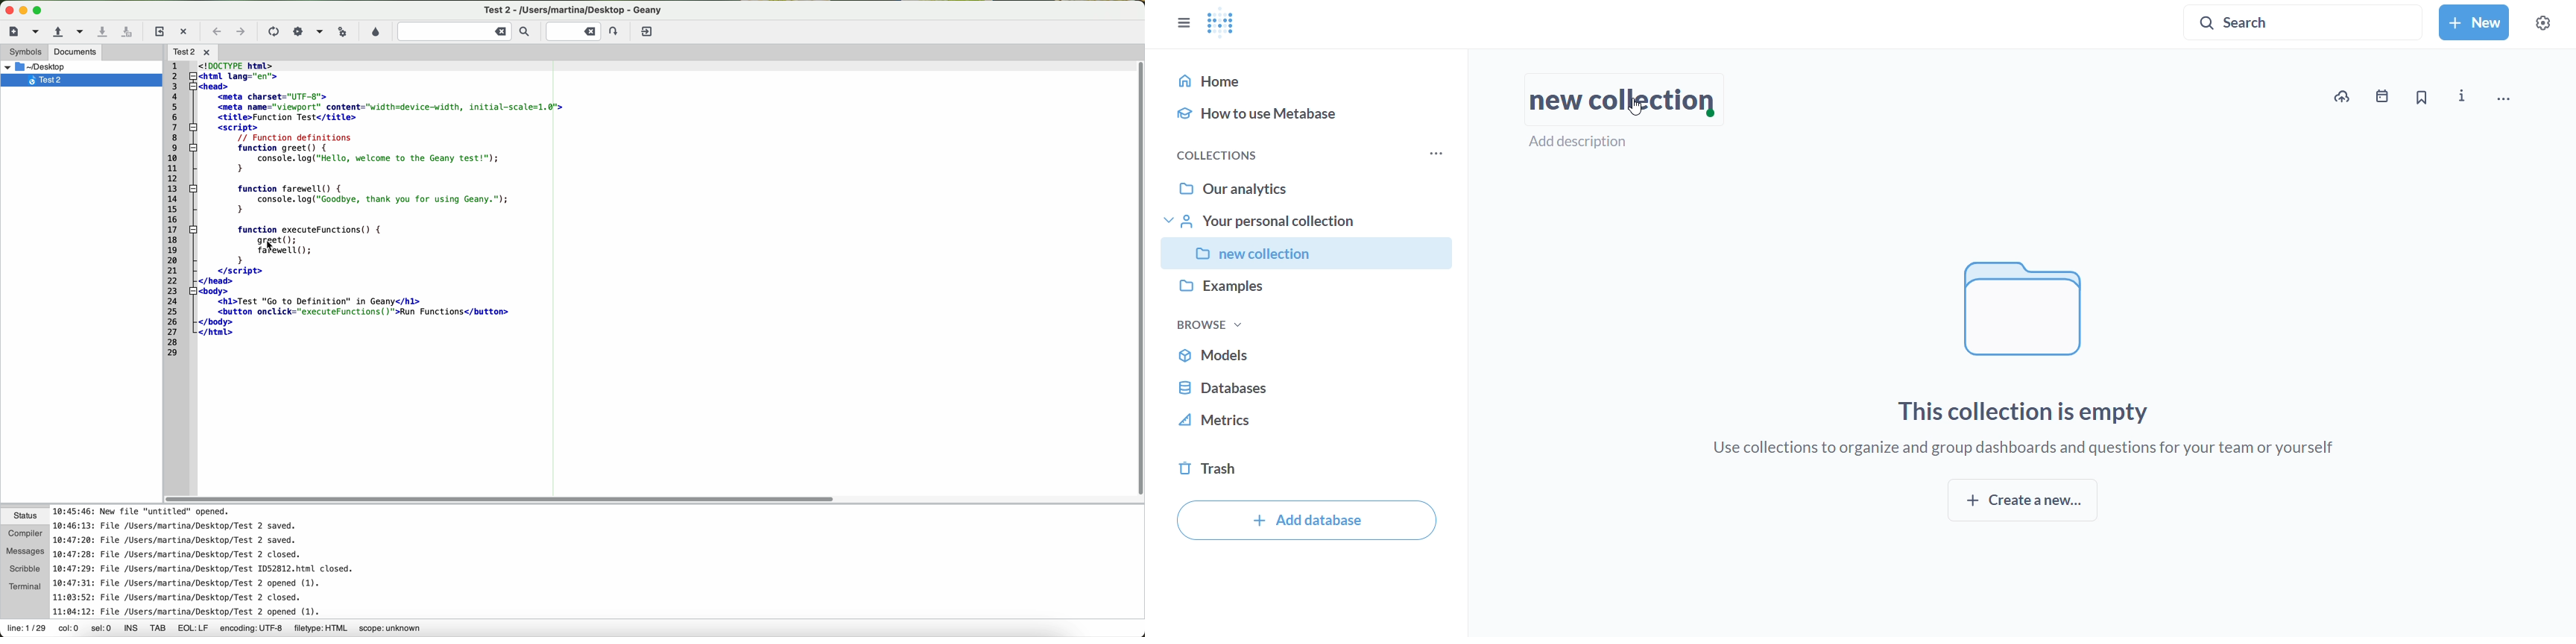  I want to click on test 2, so click(582, 8).